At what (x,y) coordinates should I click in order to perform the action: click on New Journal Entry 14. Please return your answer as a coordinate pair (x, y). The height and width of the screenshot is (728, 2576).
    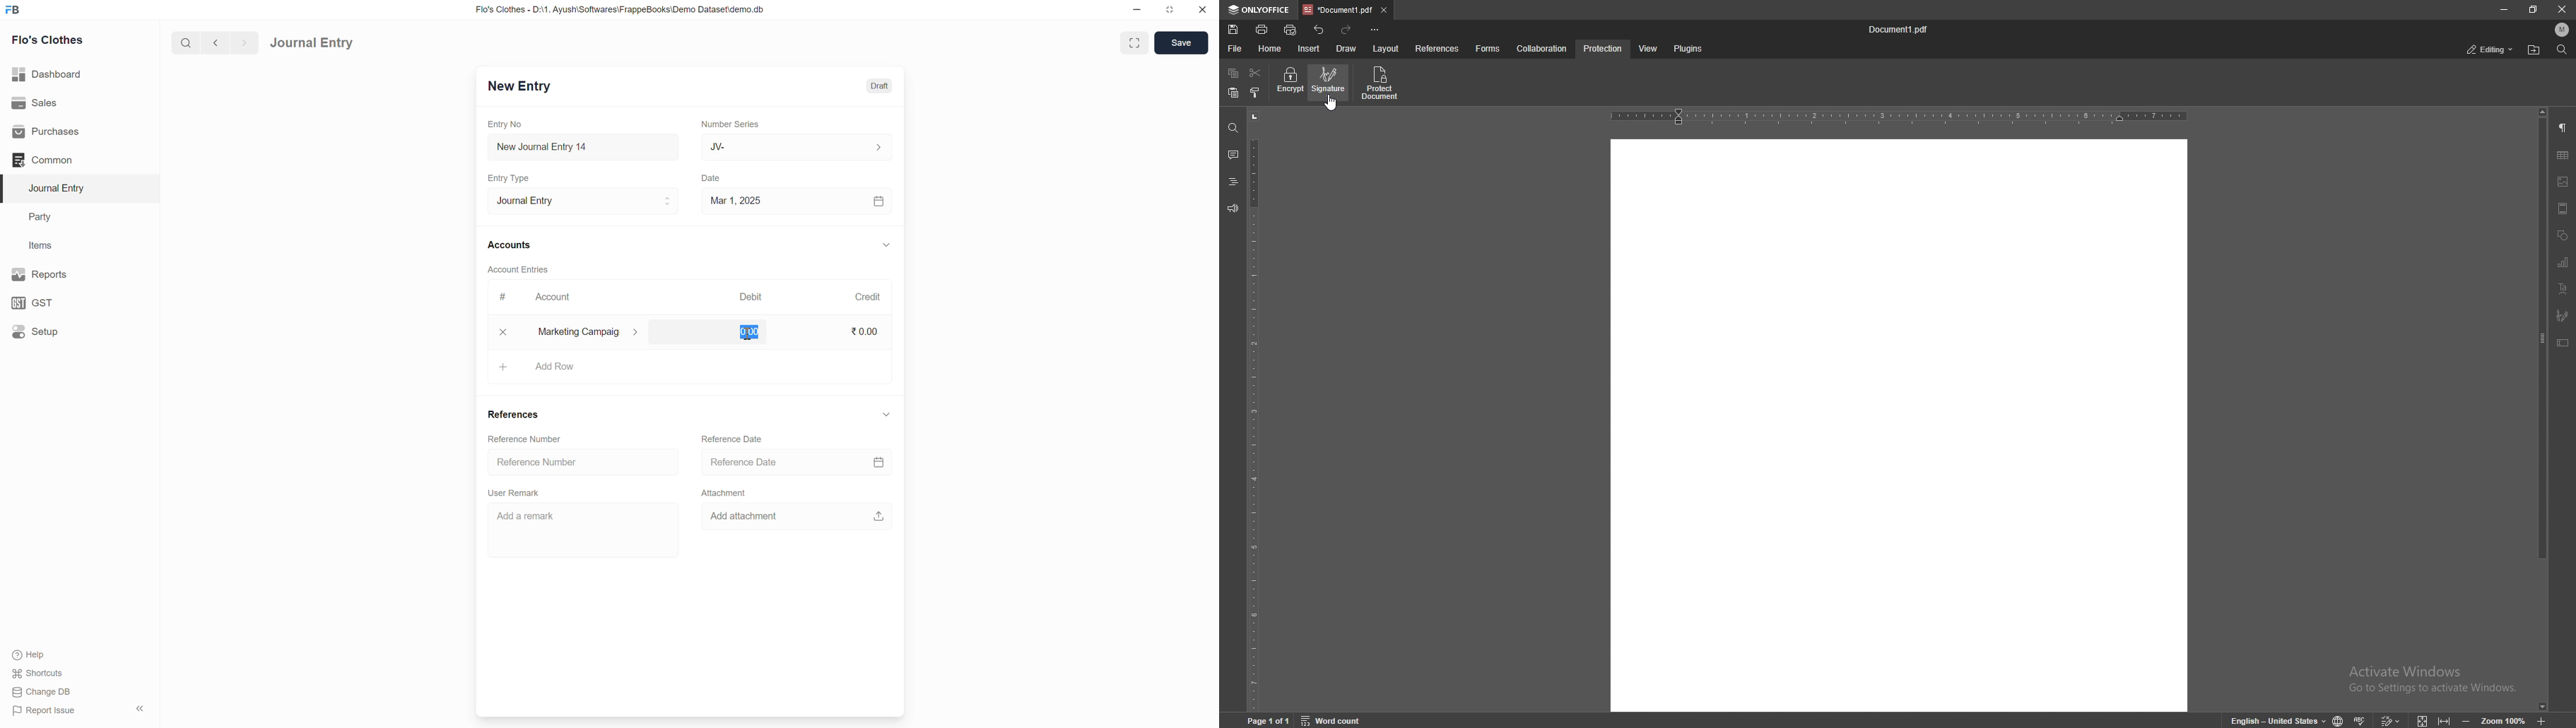
    Looking at the image, I should click on (560, 147).